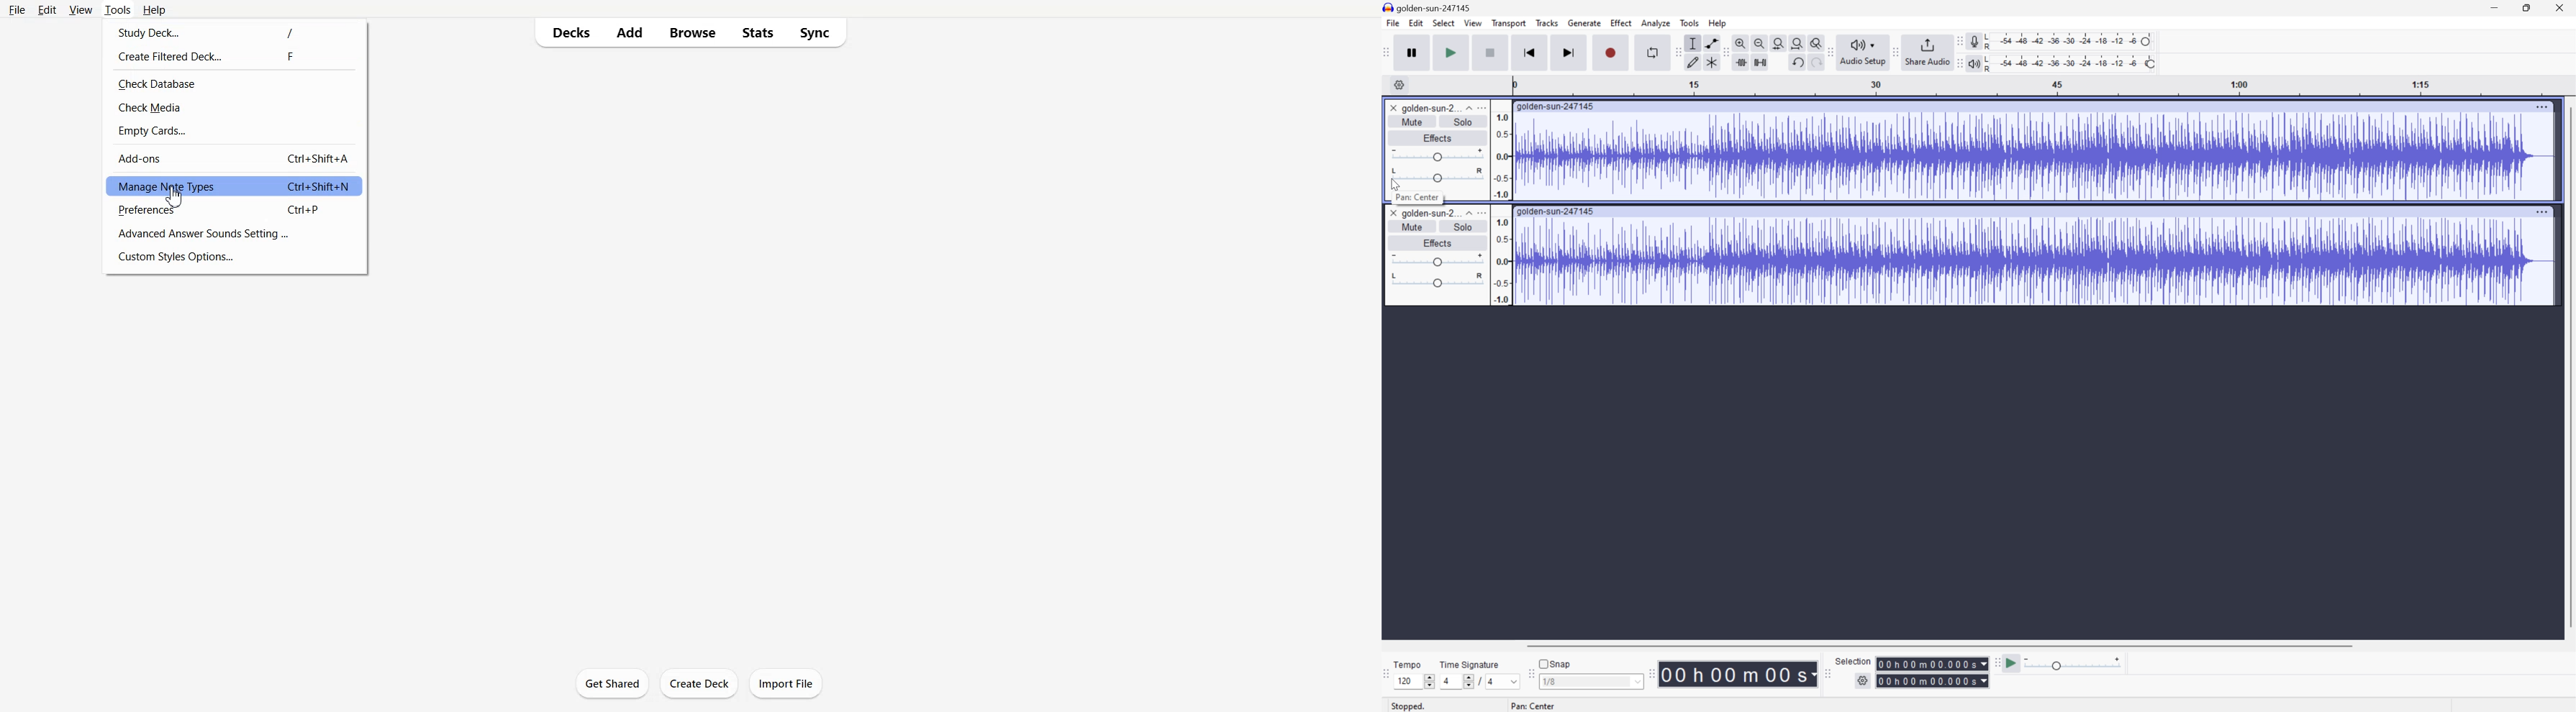 The width and height of the screenshot is (2576, 728). Describe the element at coordinates (1762, 62) in the screenshot. I see `Silence audio selection` at that location.